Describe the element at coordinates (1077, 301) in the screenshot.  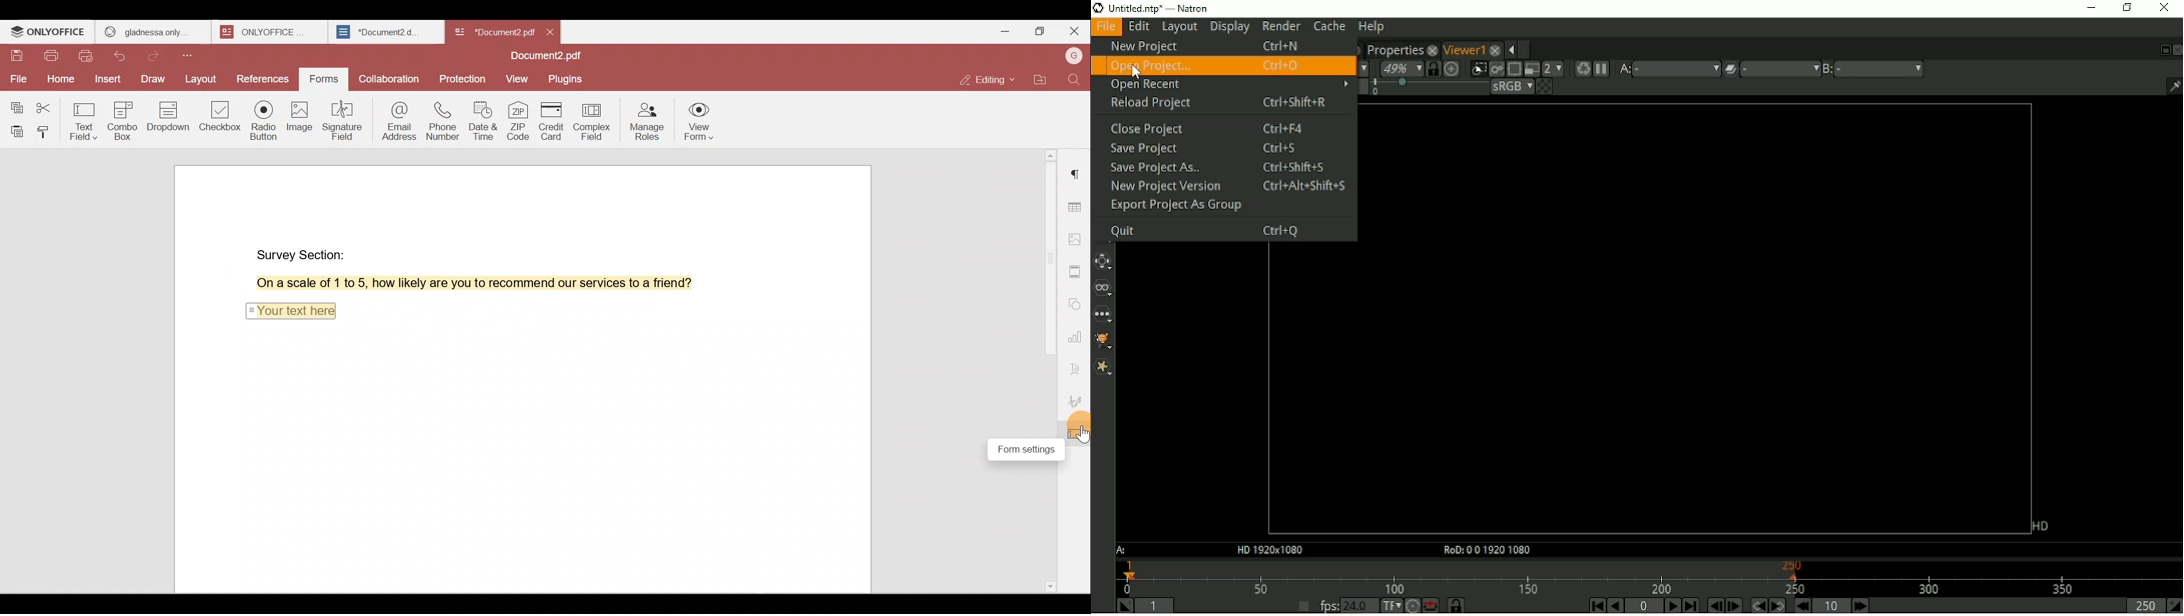
I see `Shapes settings` at that location.